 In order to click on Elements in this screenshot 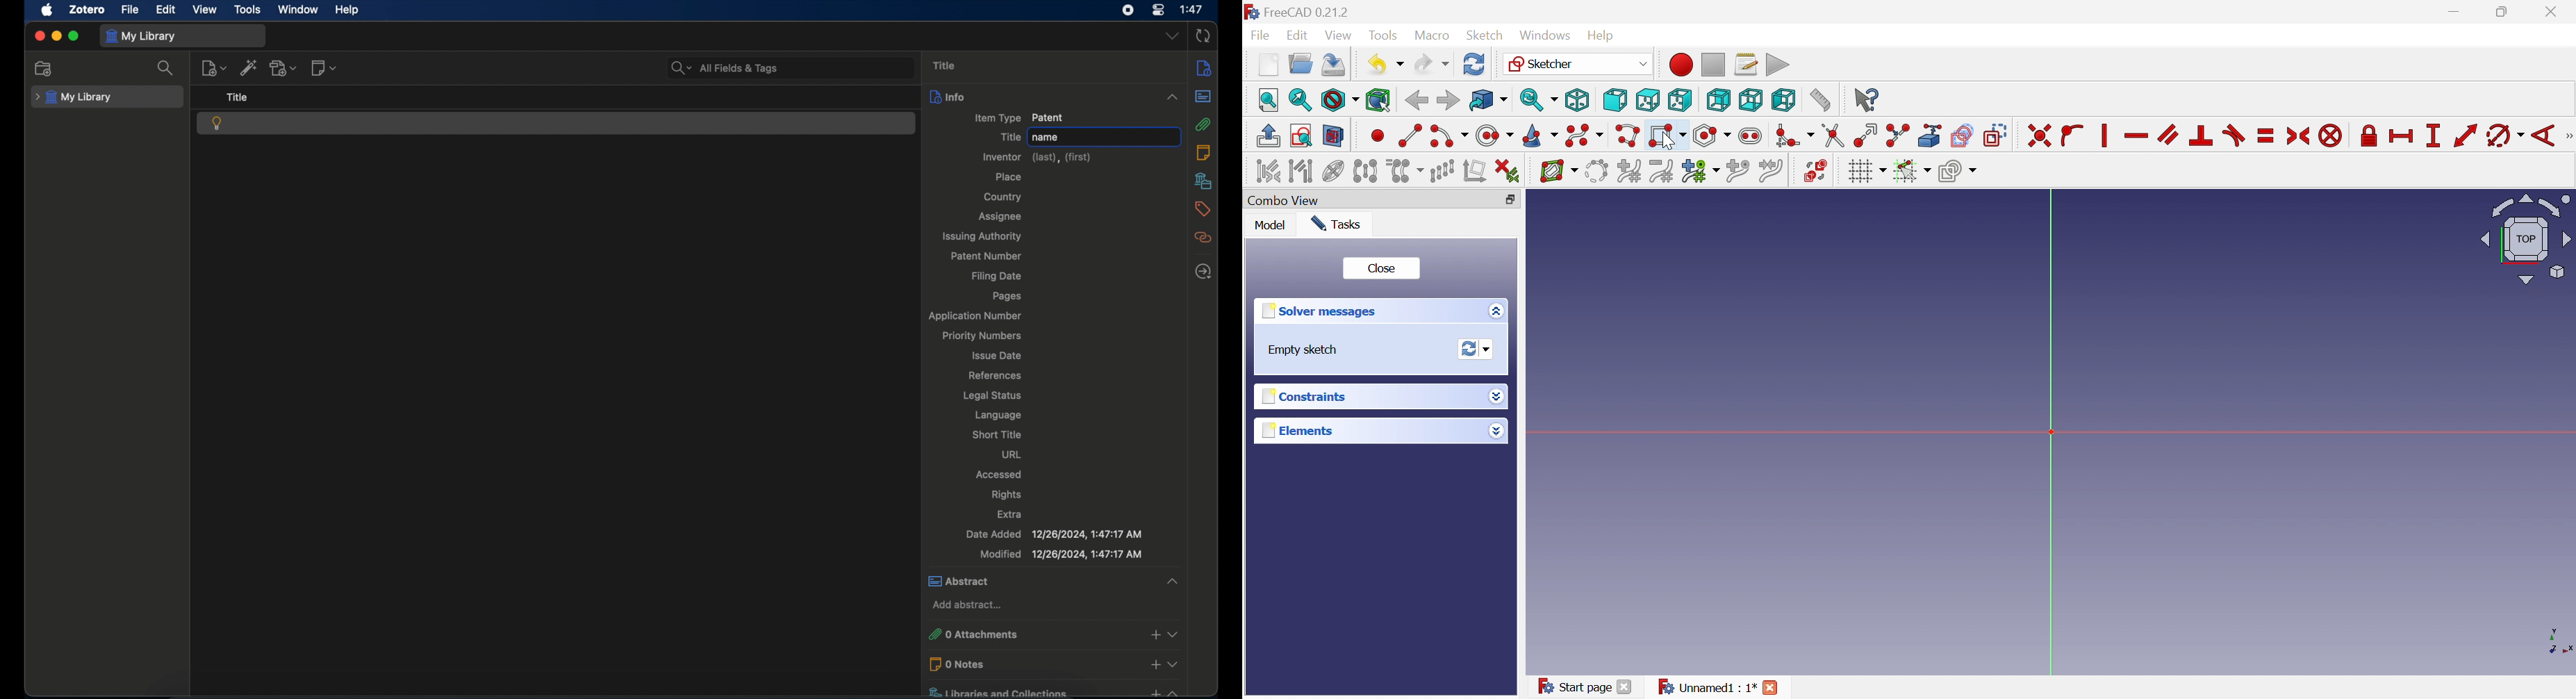, I will do `click(1297, 431)`.